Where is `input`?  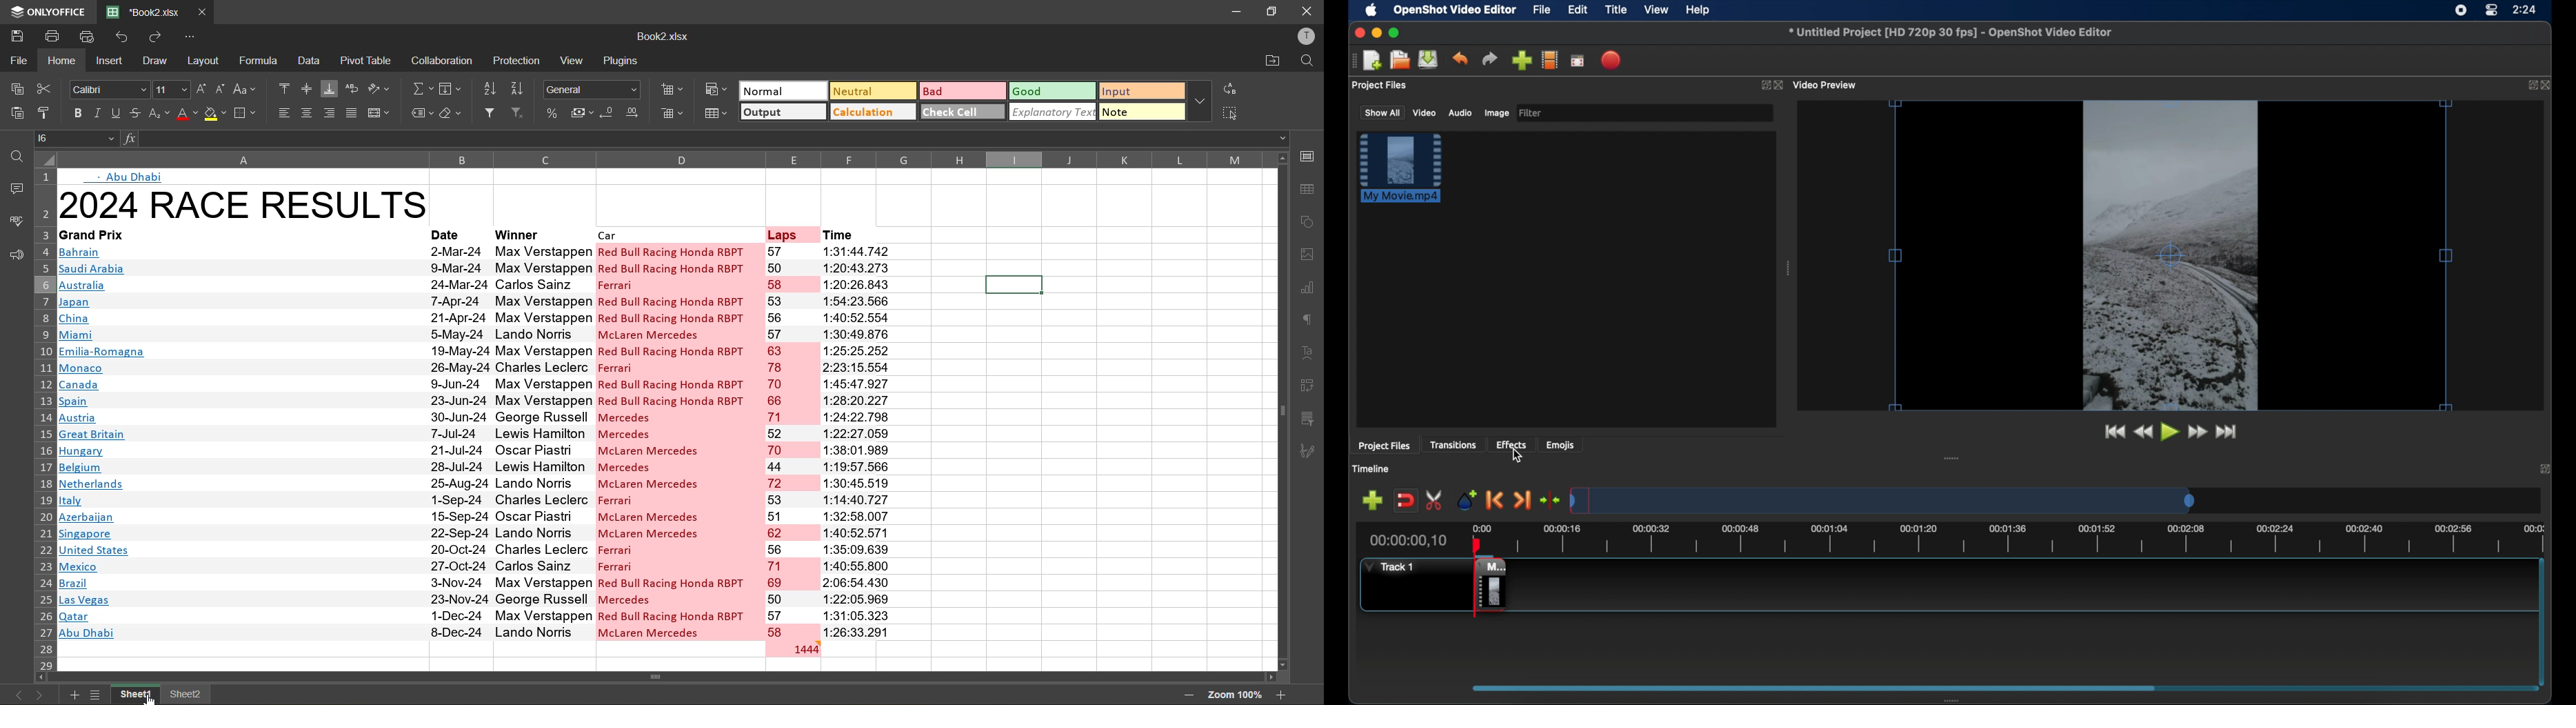
input is located at coordinates (1139, 92).